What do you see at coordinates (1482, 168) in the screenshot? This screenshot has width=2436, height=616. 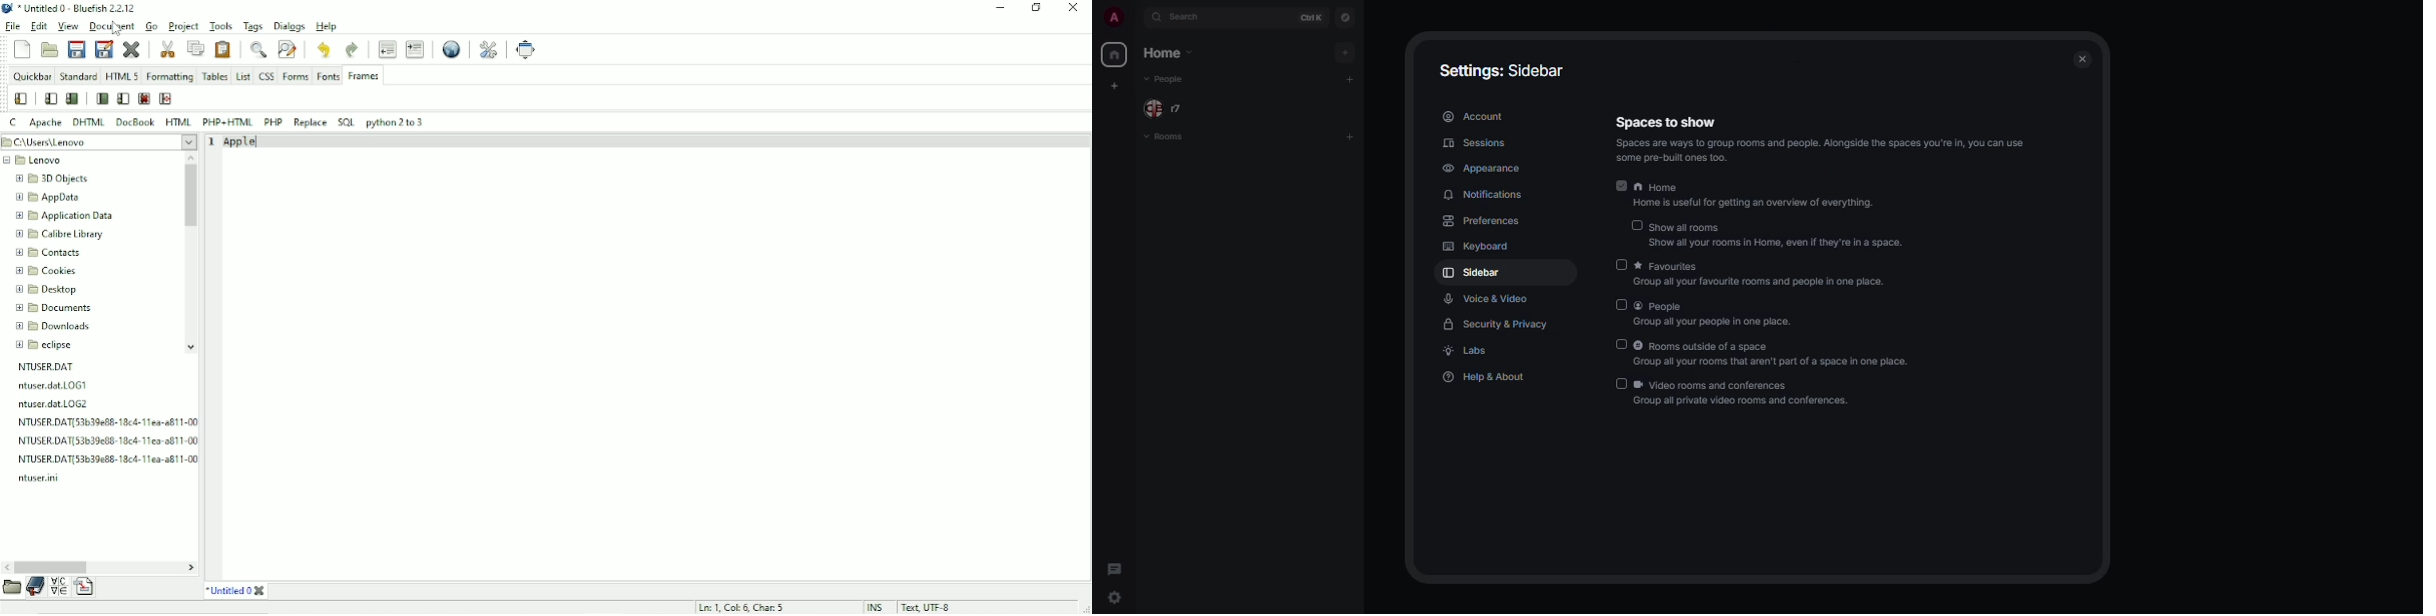 I see `appearance` at bounding box center [1482, 168].